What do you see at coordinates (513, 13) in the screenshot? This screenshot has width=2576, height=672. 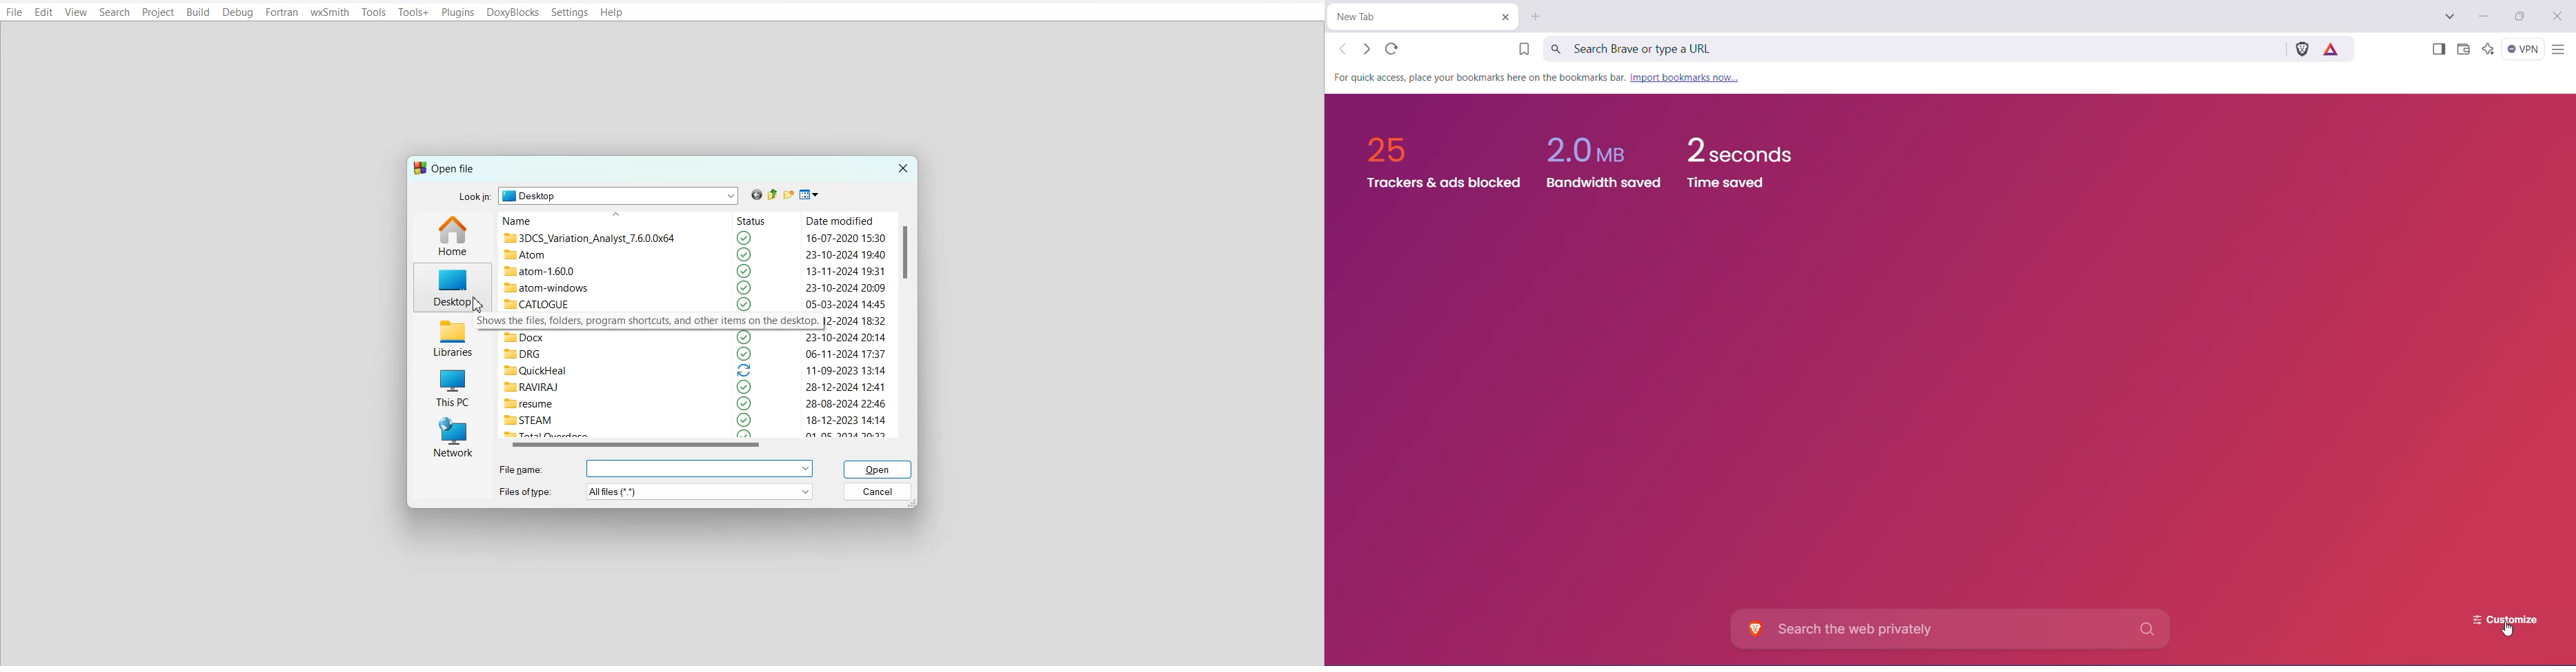 I see `DoxyBlocks` at bounding box center [513, 13].